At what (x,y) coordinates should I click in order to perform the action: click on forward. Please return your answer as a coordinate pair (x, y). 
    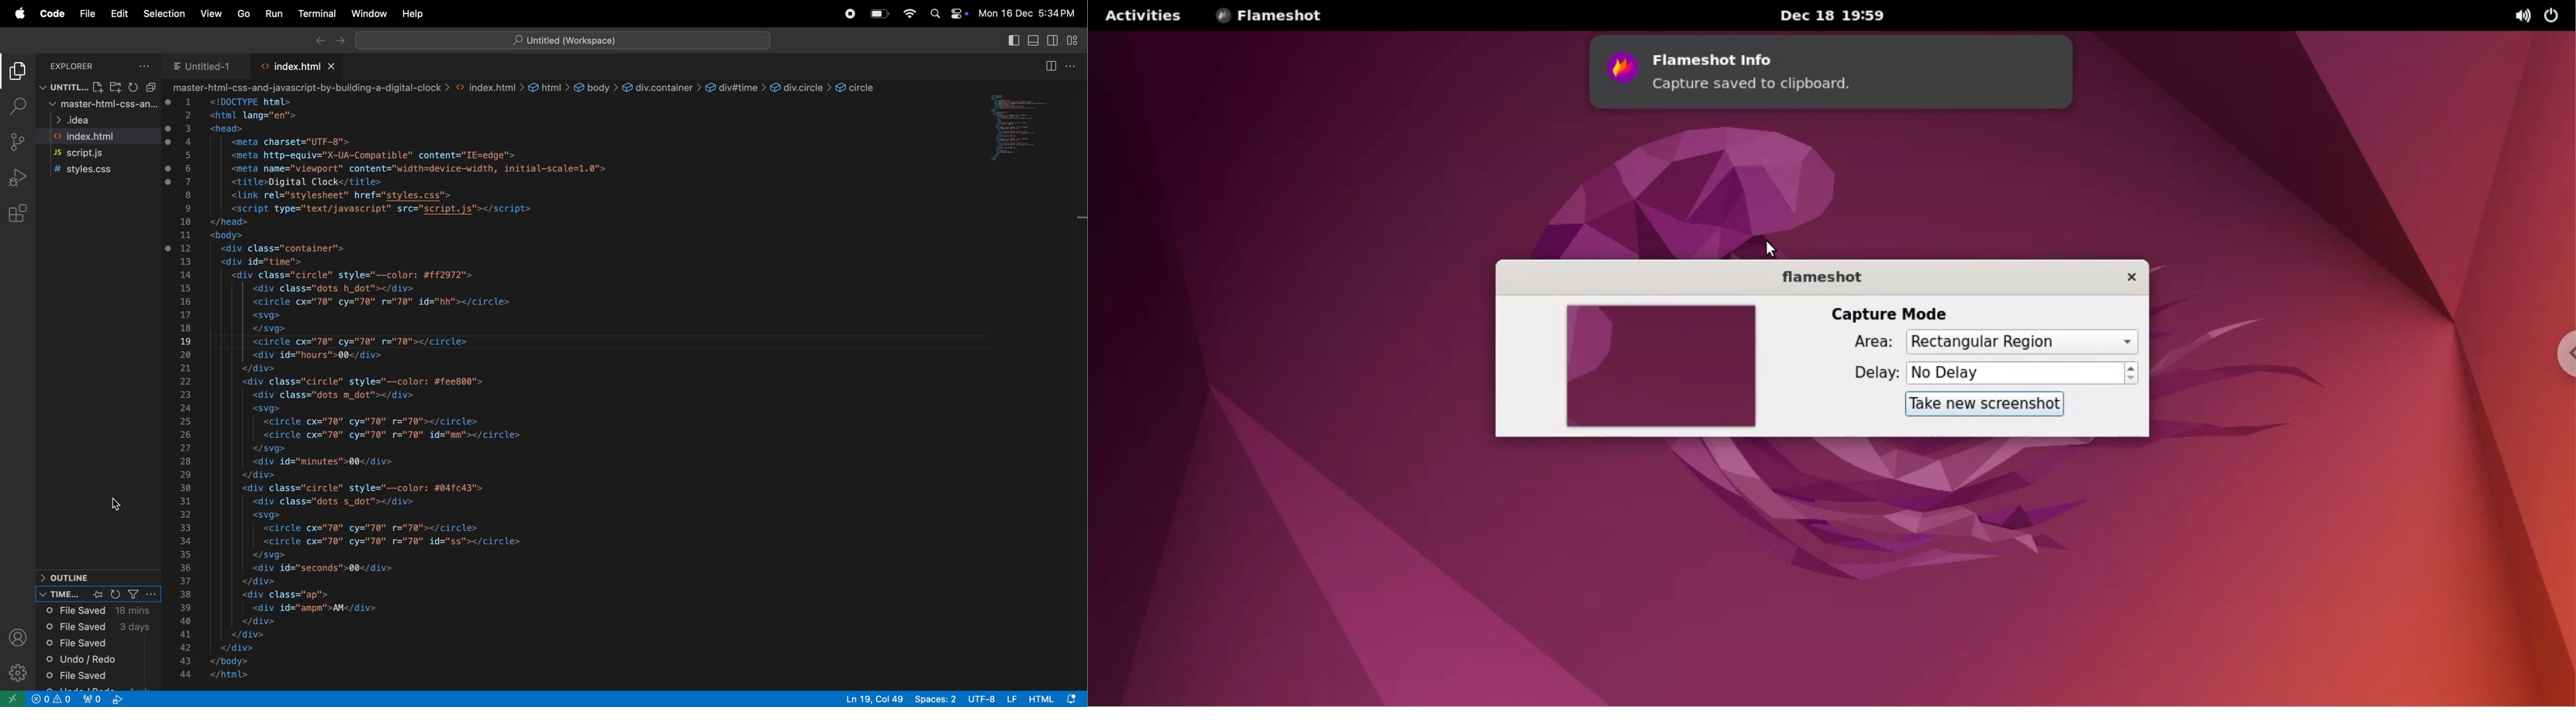
    Looking at the image, I should click on (341, 40).